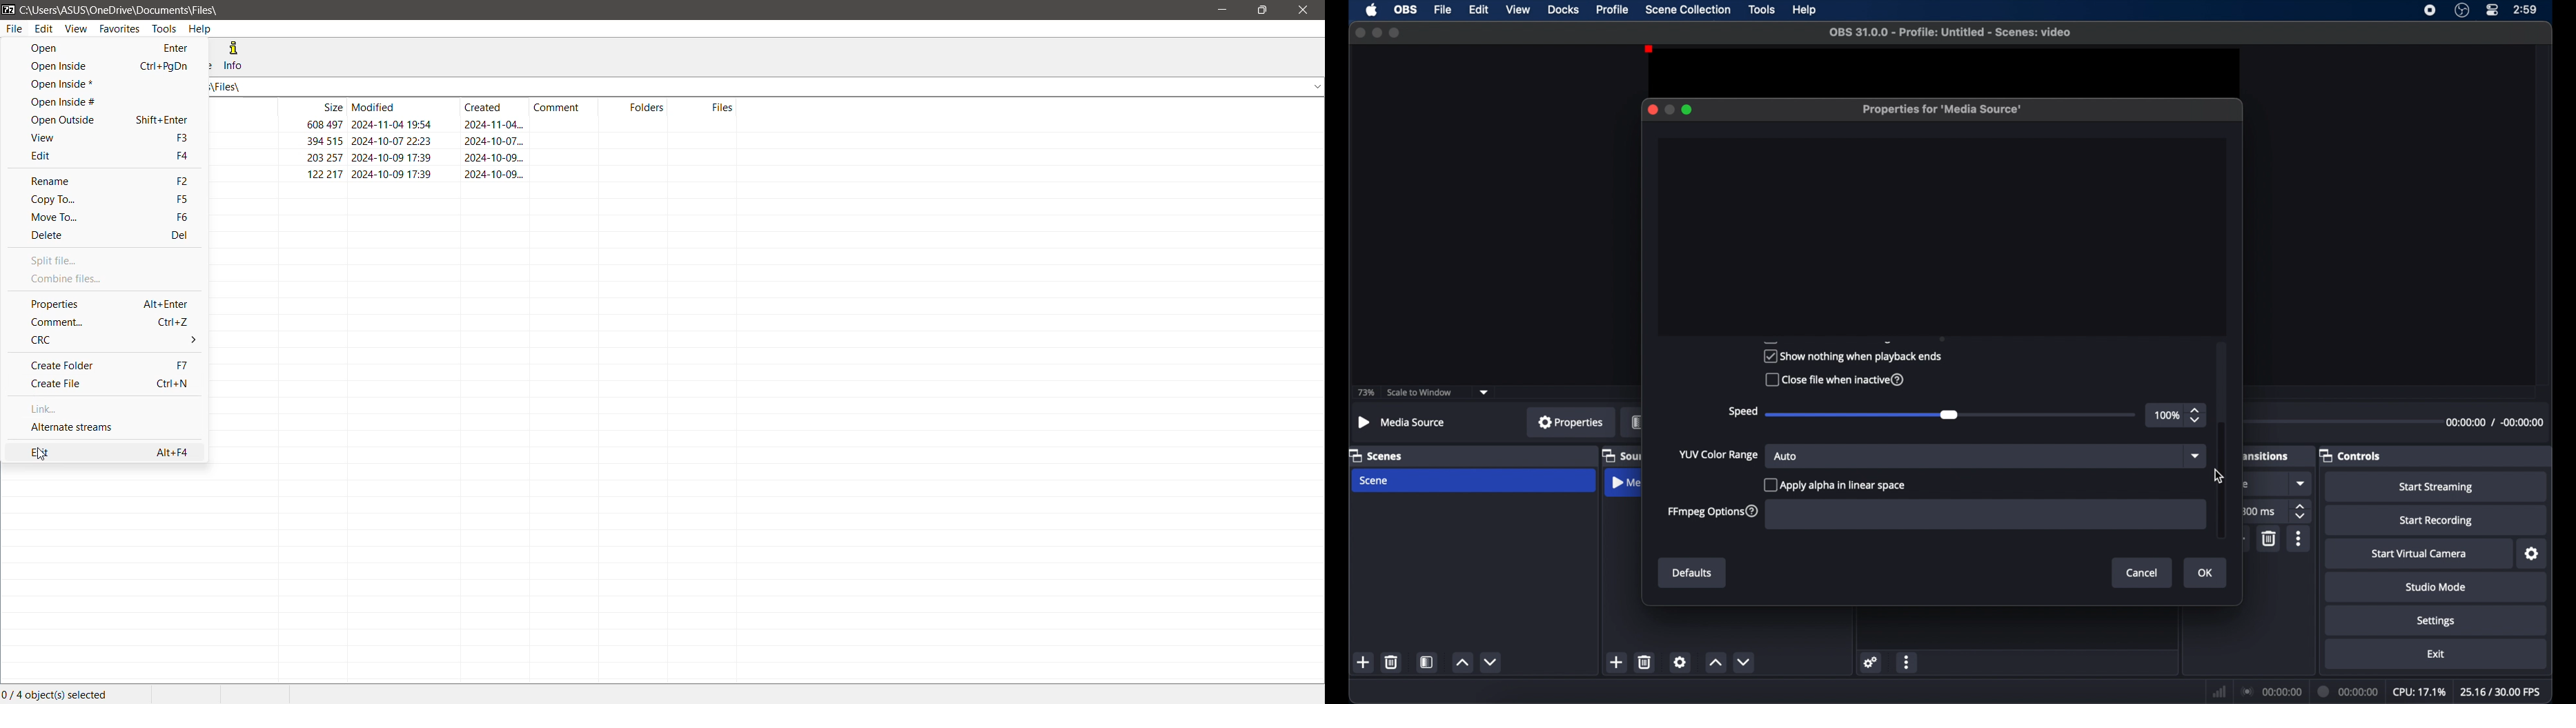  I want to click on obscure label, so click(2267, 454).